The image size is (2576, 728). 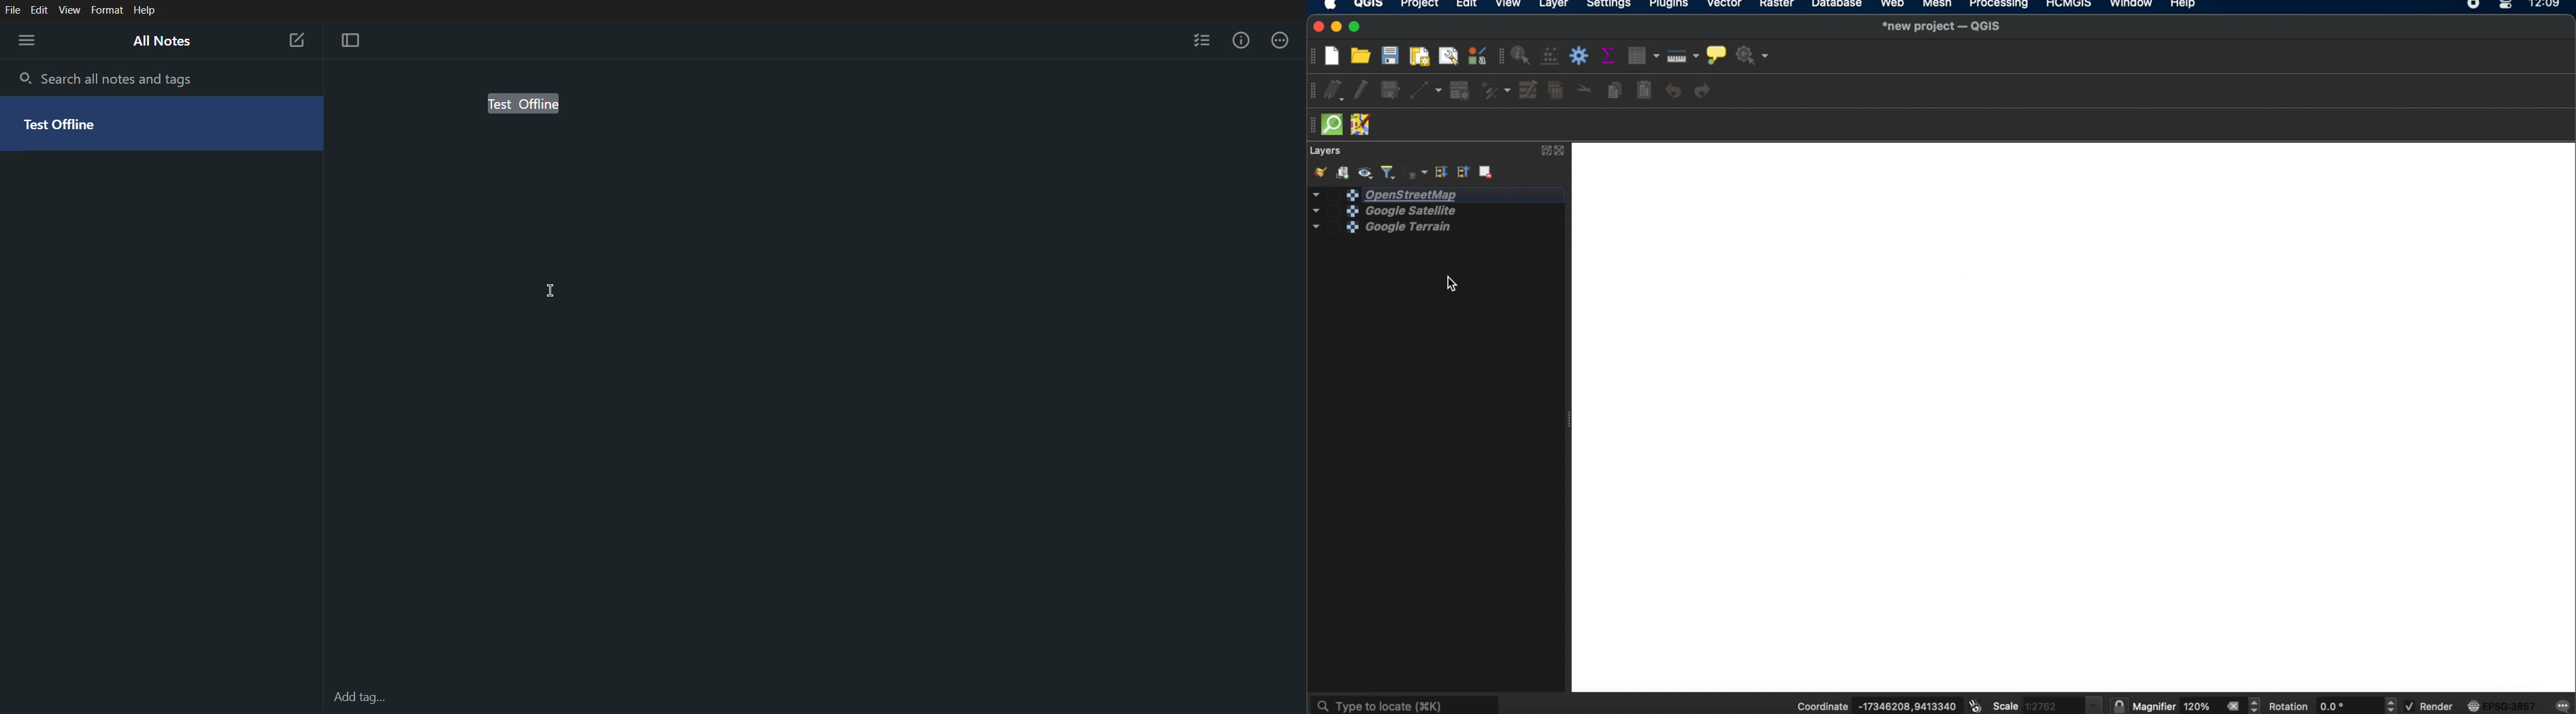 What do you see at coordinates (41, 9) in the screenshot?
I see `Edit` at bounding box center [41, 9].